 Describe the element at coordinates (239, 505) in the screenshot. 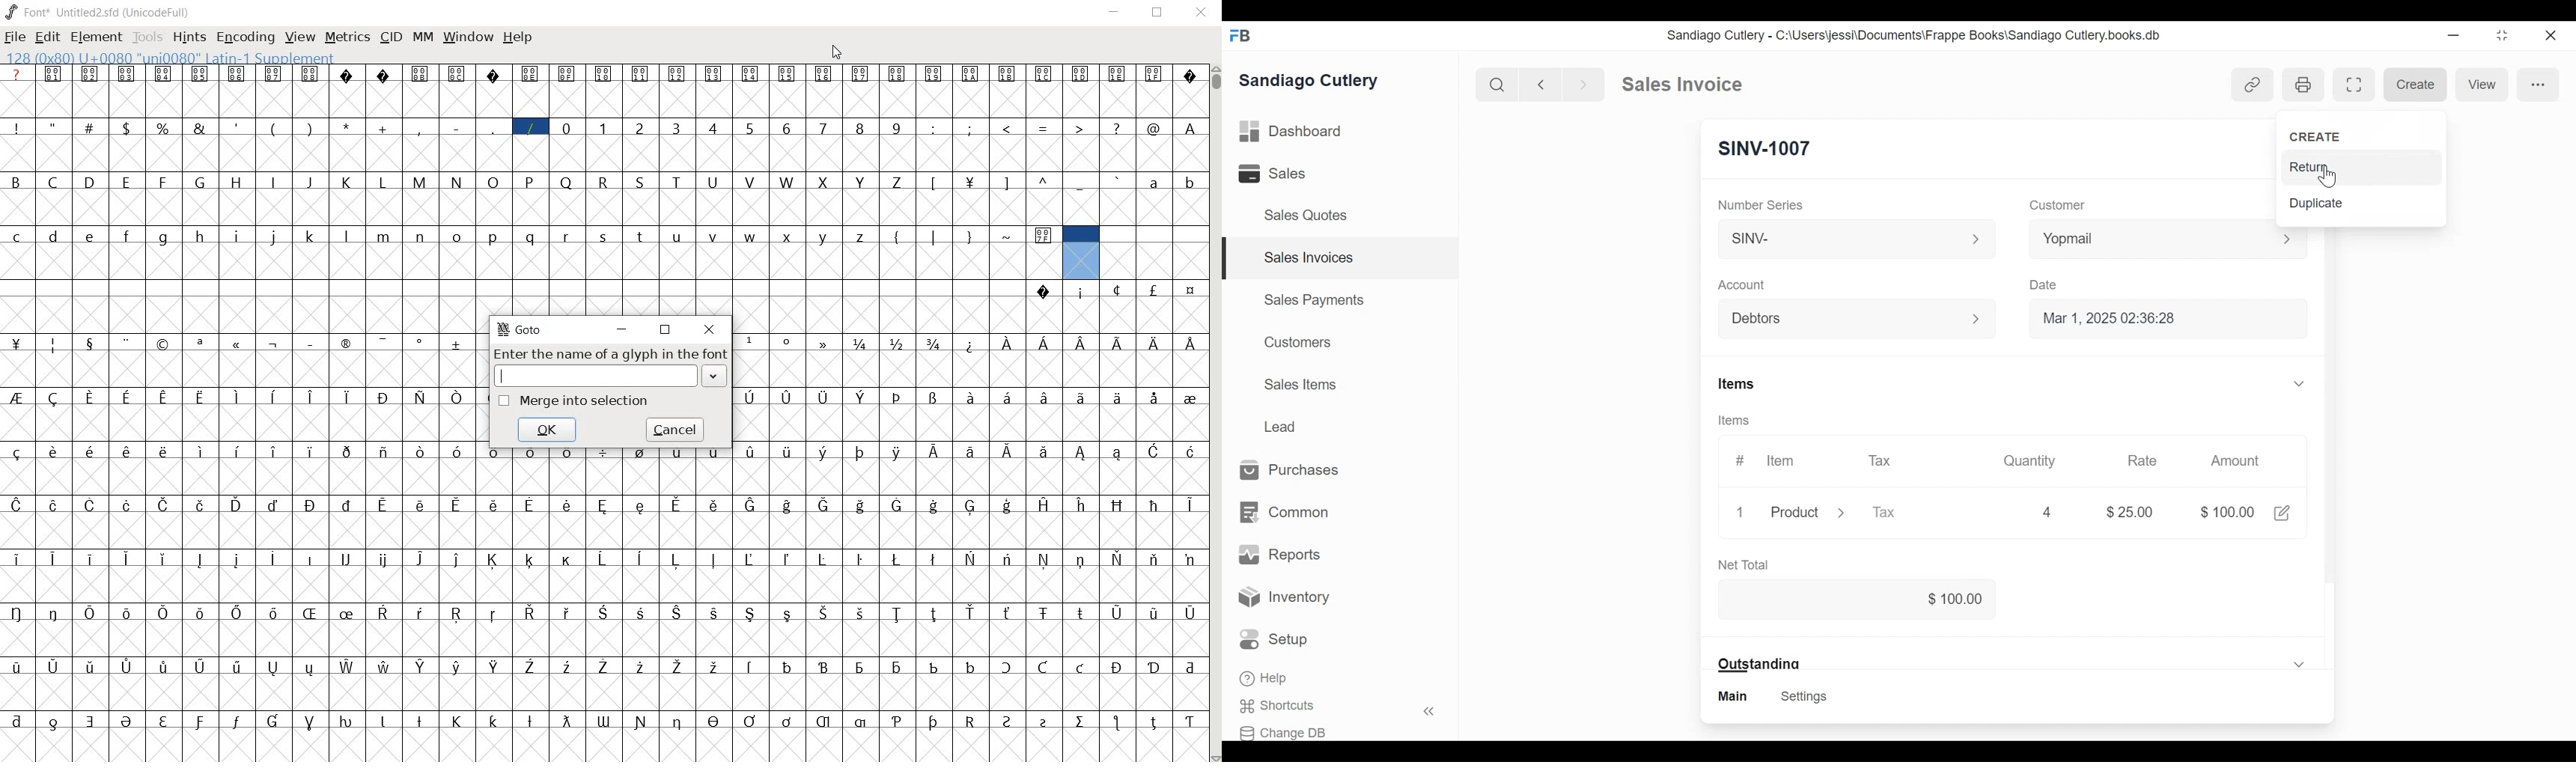

I see `Symbol` at that location.